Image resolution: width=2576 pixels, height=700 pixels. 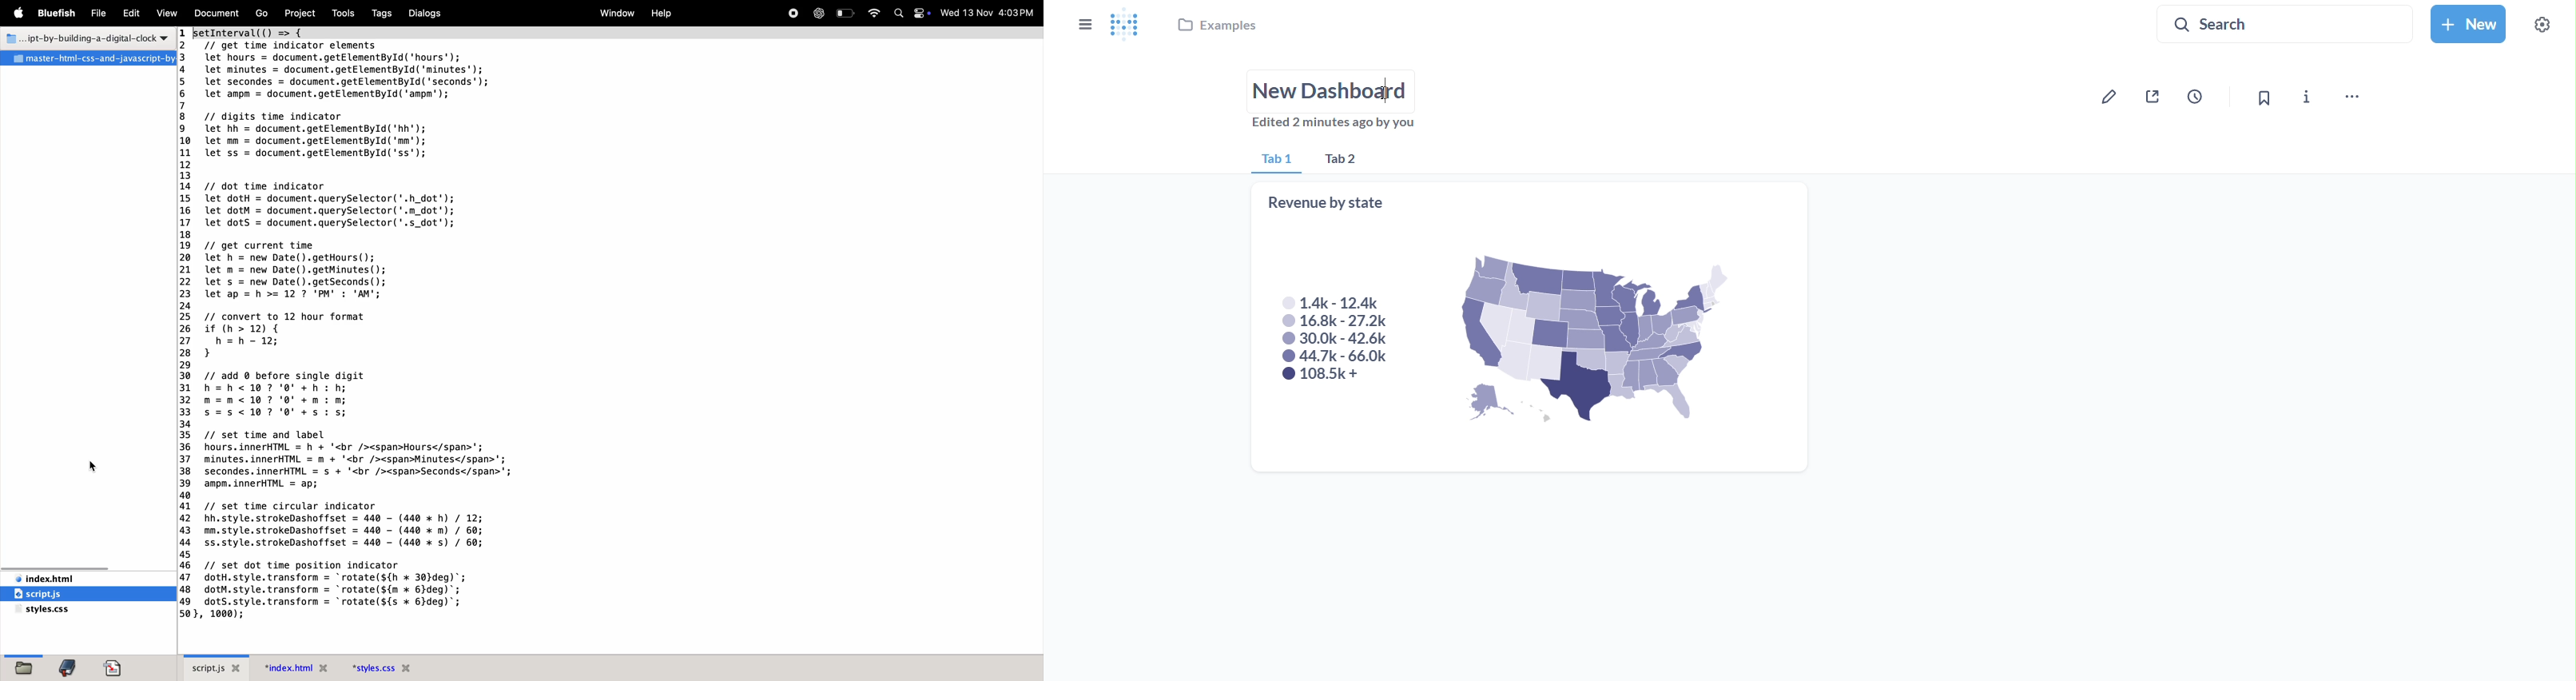 What do you see at coordinates (97, 464) in the screenshot?
I see `cursor` at bounding box center [97, 464].